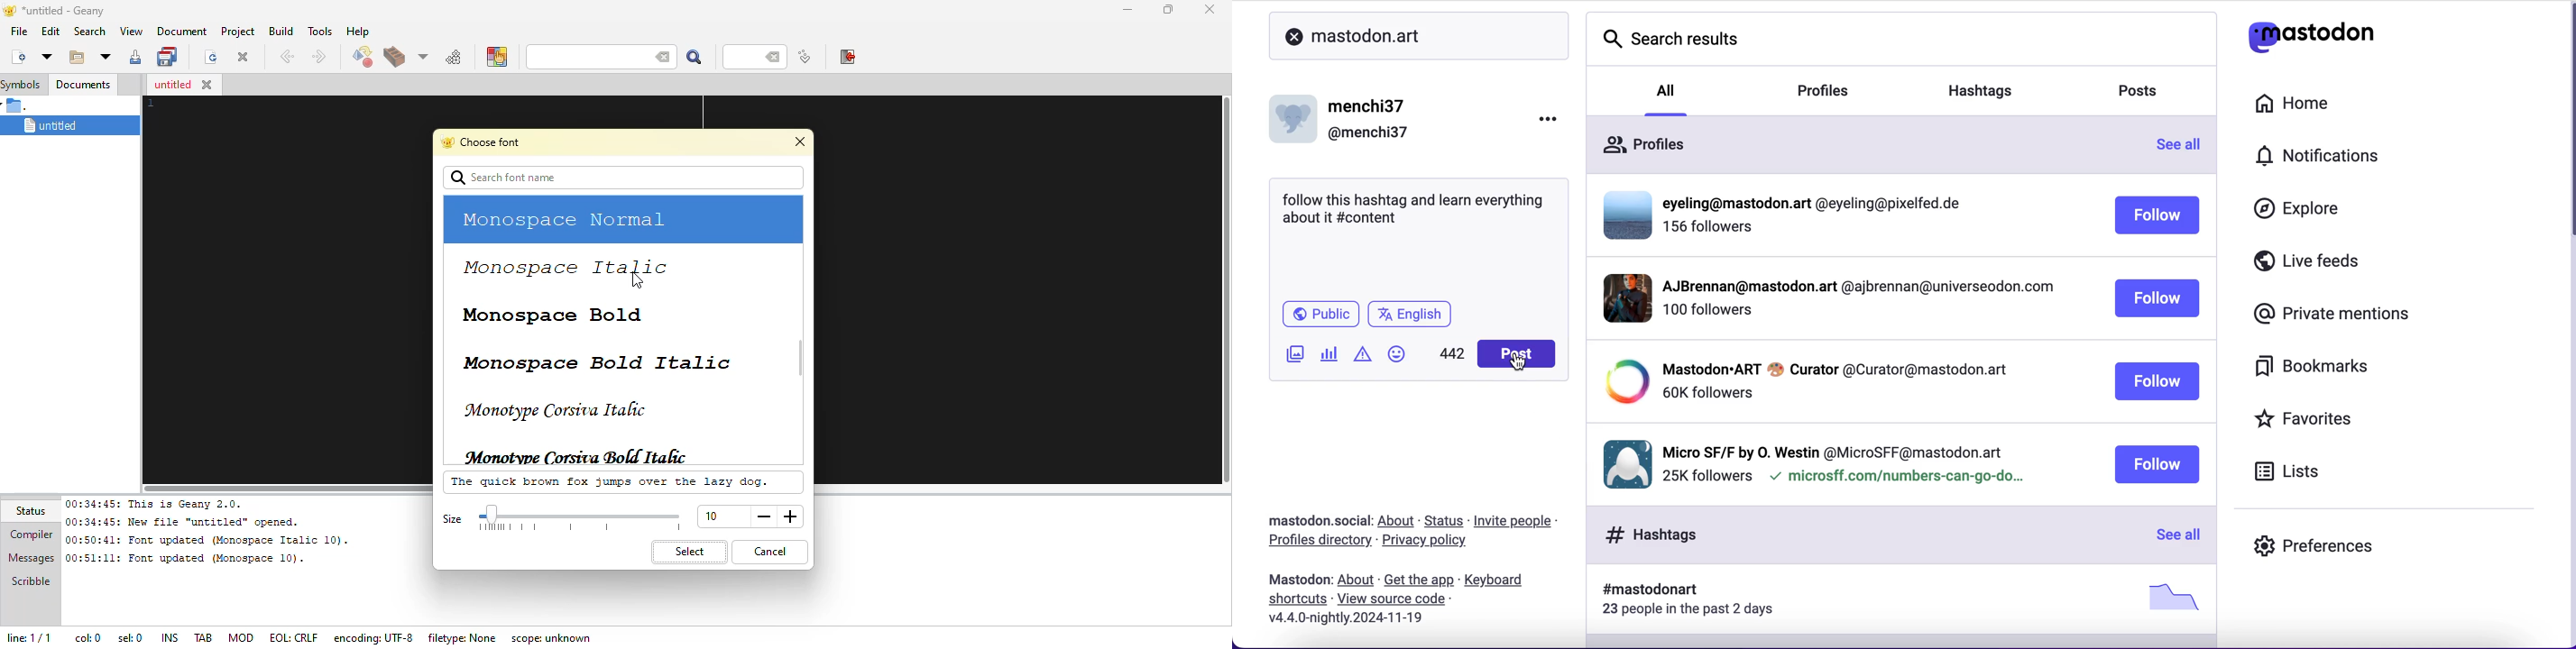 This screenshot has width=2576, height=672. What do you see at coordinates (2148, 94) in the screenshot?
I see `posts` at bounding box center [2148, 94].